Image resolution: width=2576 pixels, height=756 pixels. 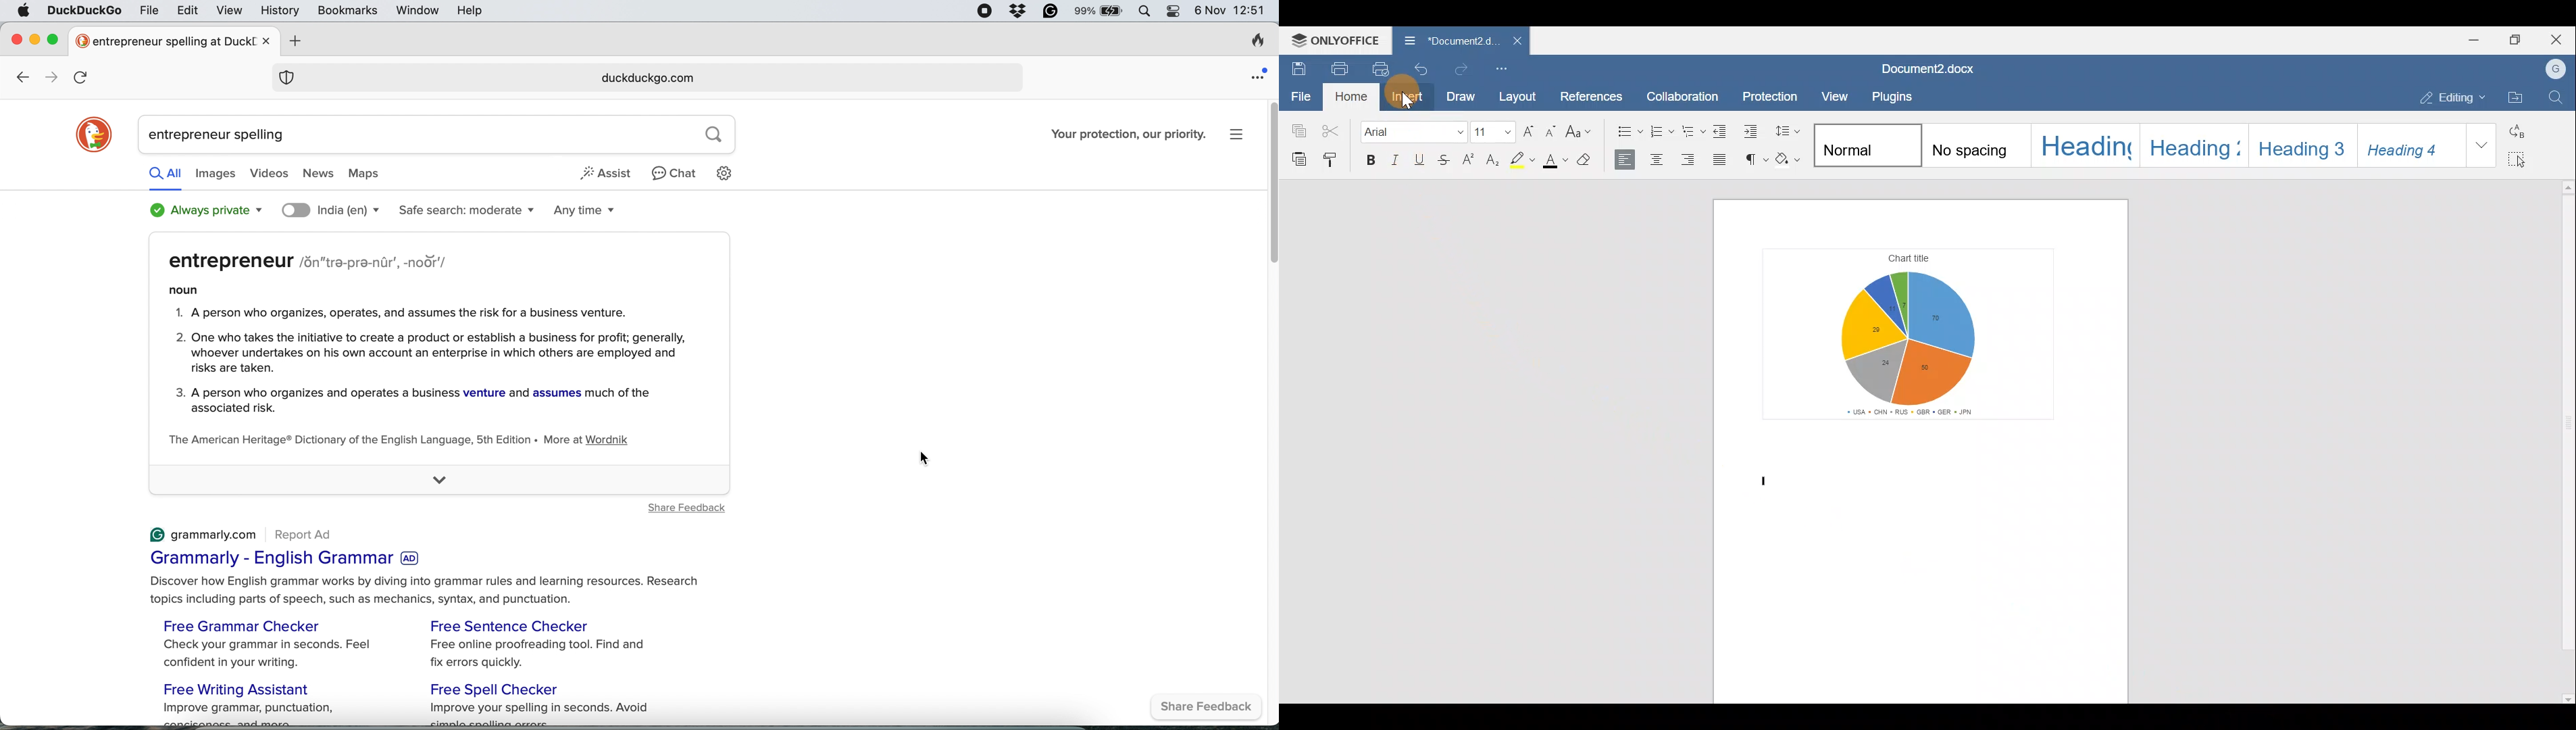 What do you see at coordinates (1628, 162) in the screenshot?
I see `Align left` at bounding box center [1628, 162].